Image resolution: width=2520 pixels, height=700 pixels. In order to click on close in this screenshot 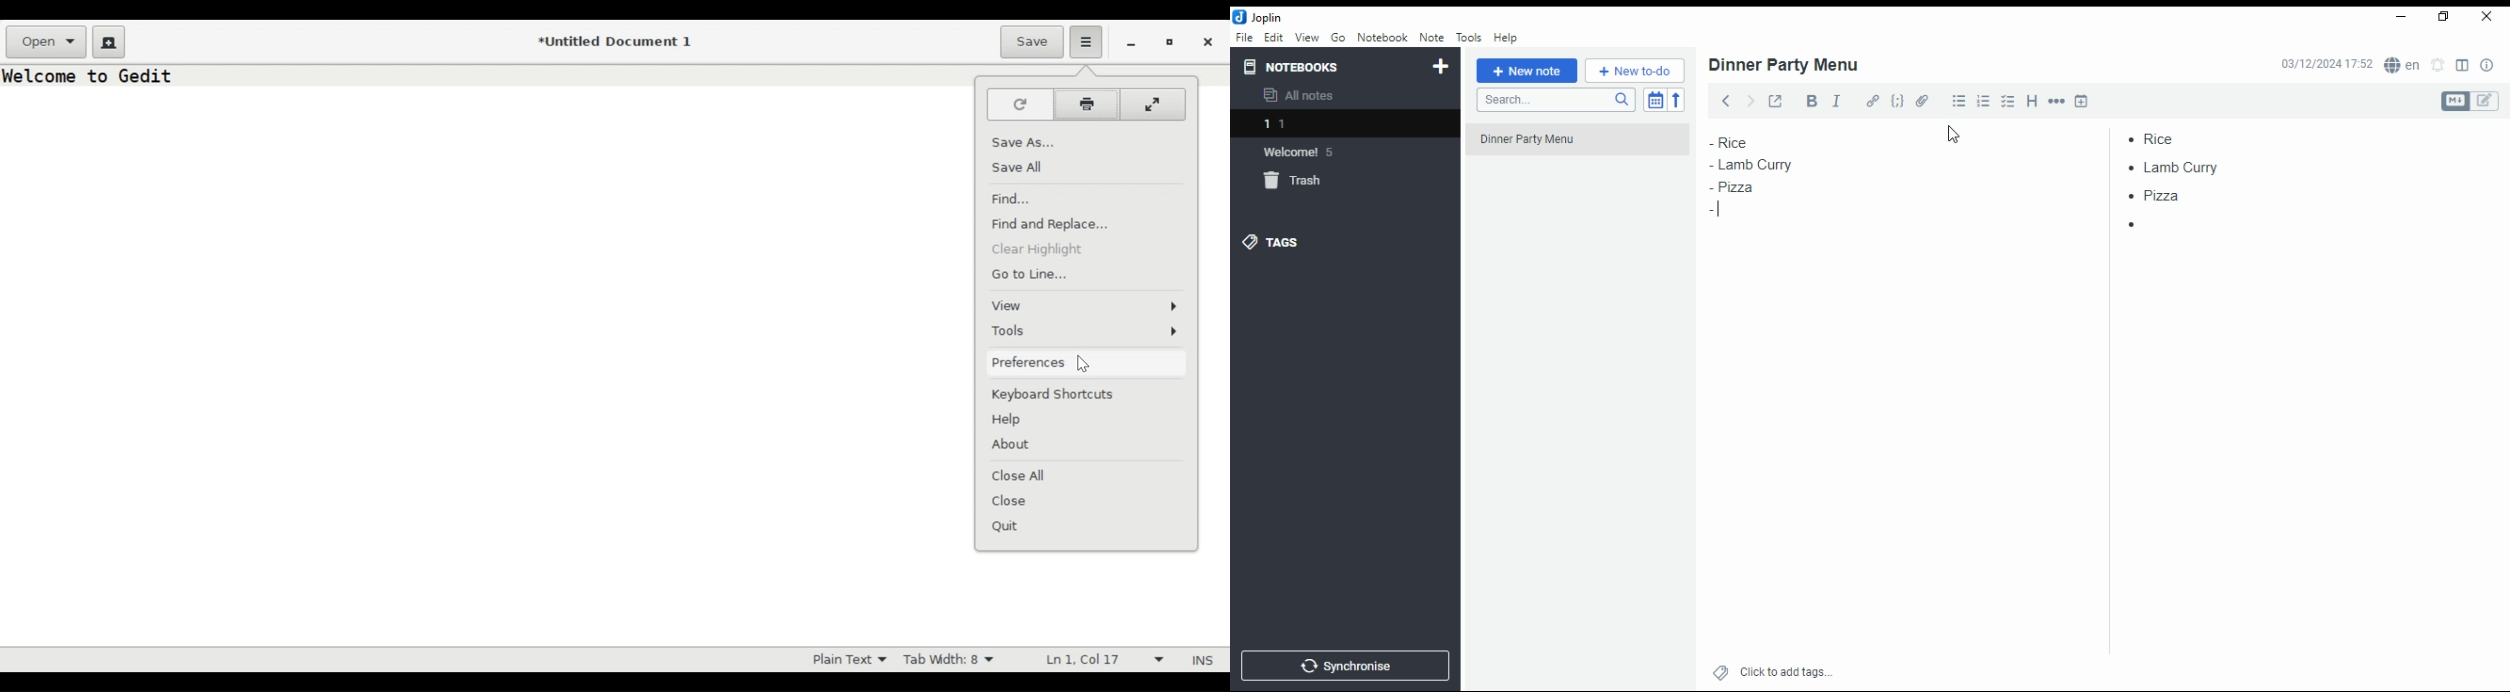, I will do `click(2486, 18)`.